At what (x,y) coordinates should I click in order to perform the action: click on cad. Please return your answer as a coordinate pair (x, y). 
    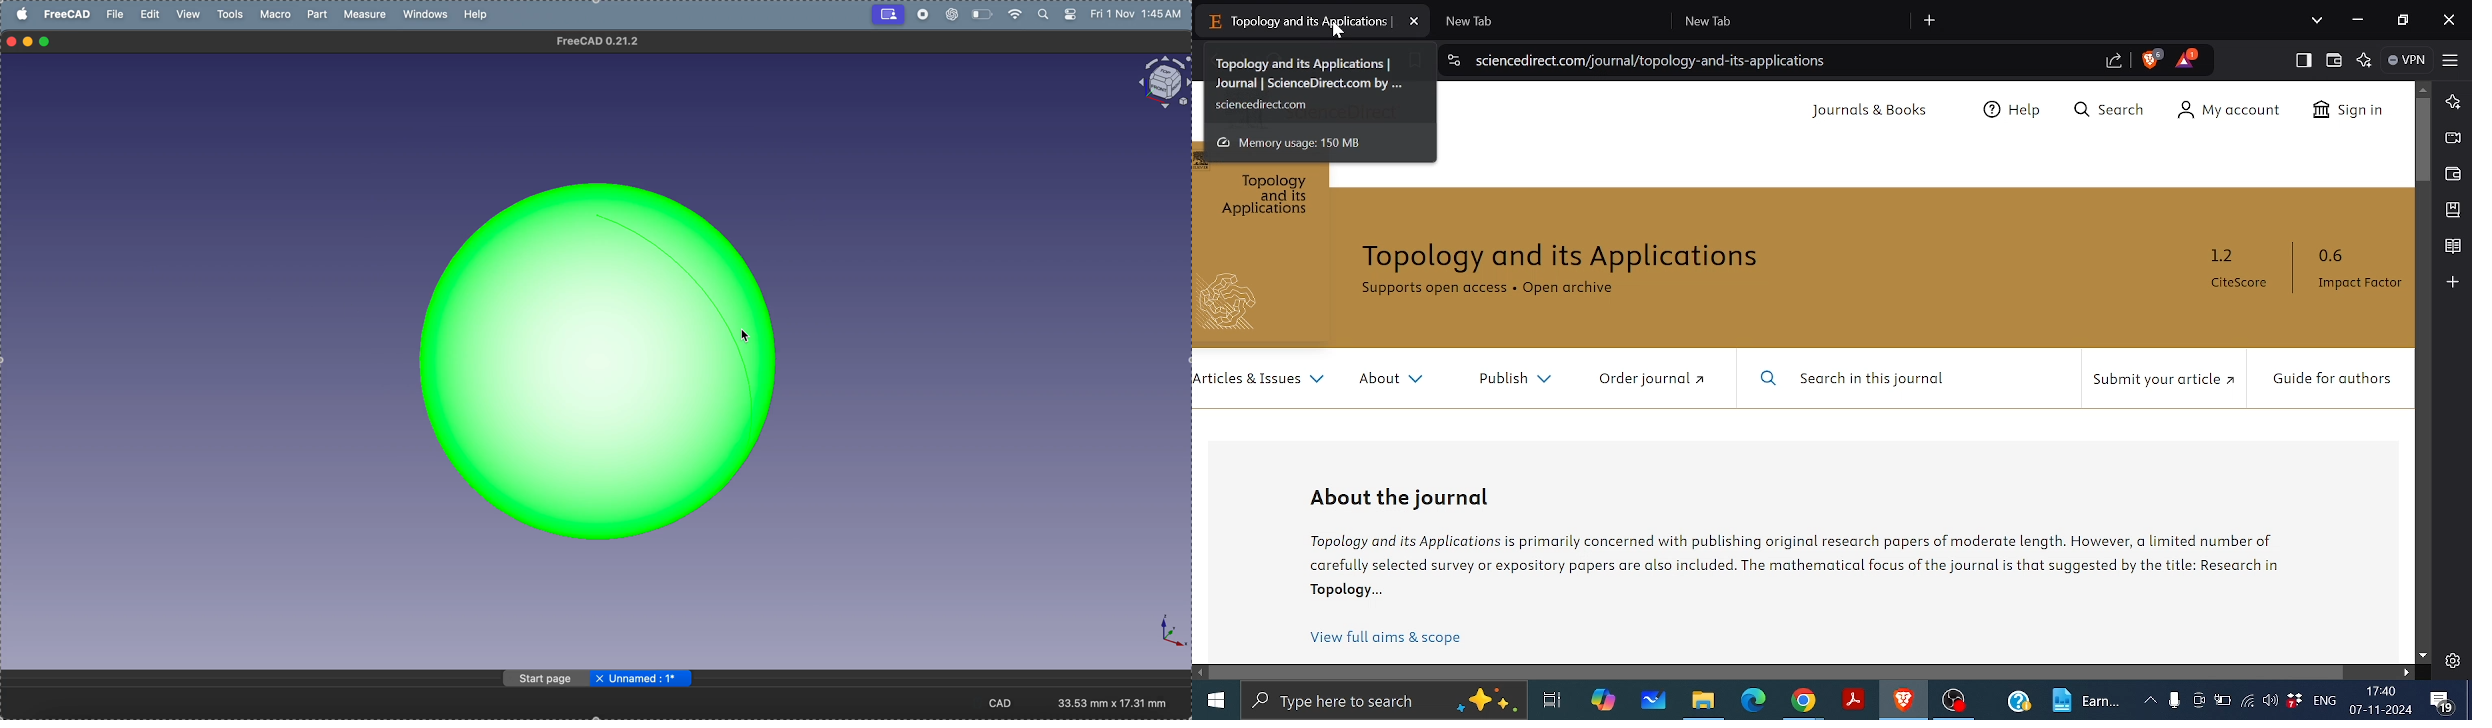
    Looking at the image, I should click on (1006, 703).